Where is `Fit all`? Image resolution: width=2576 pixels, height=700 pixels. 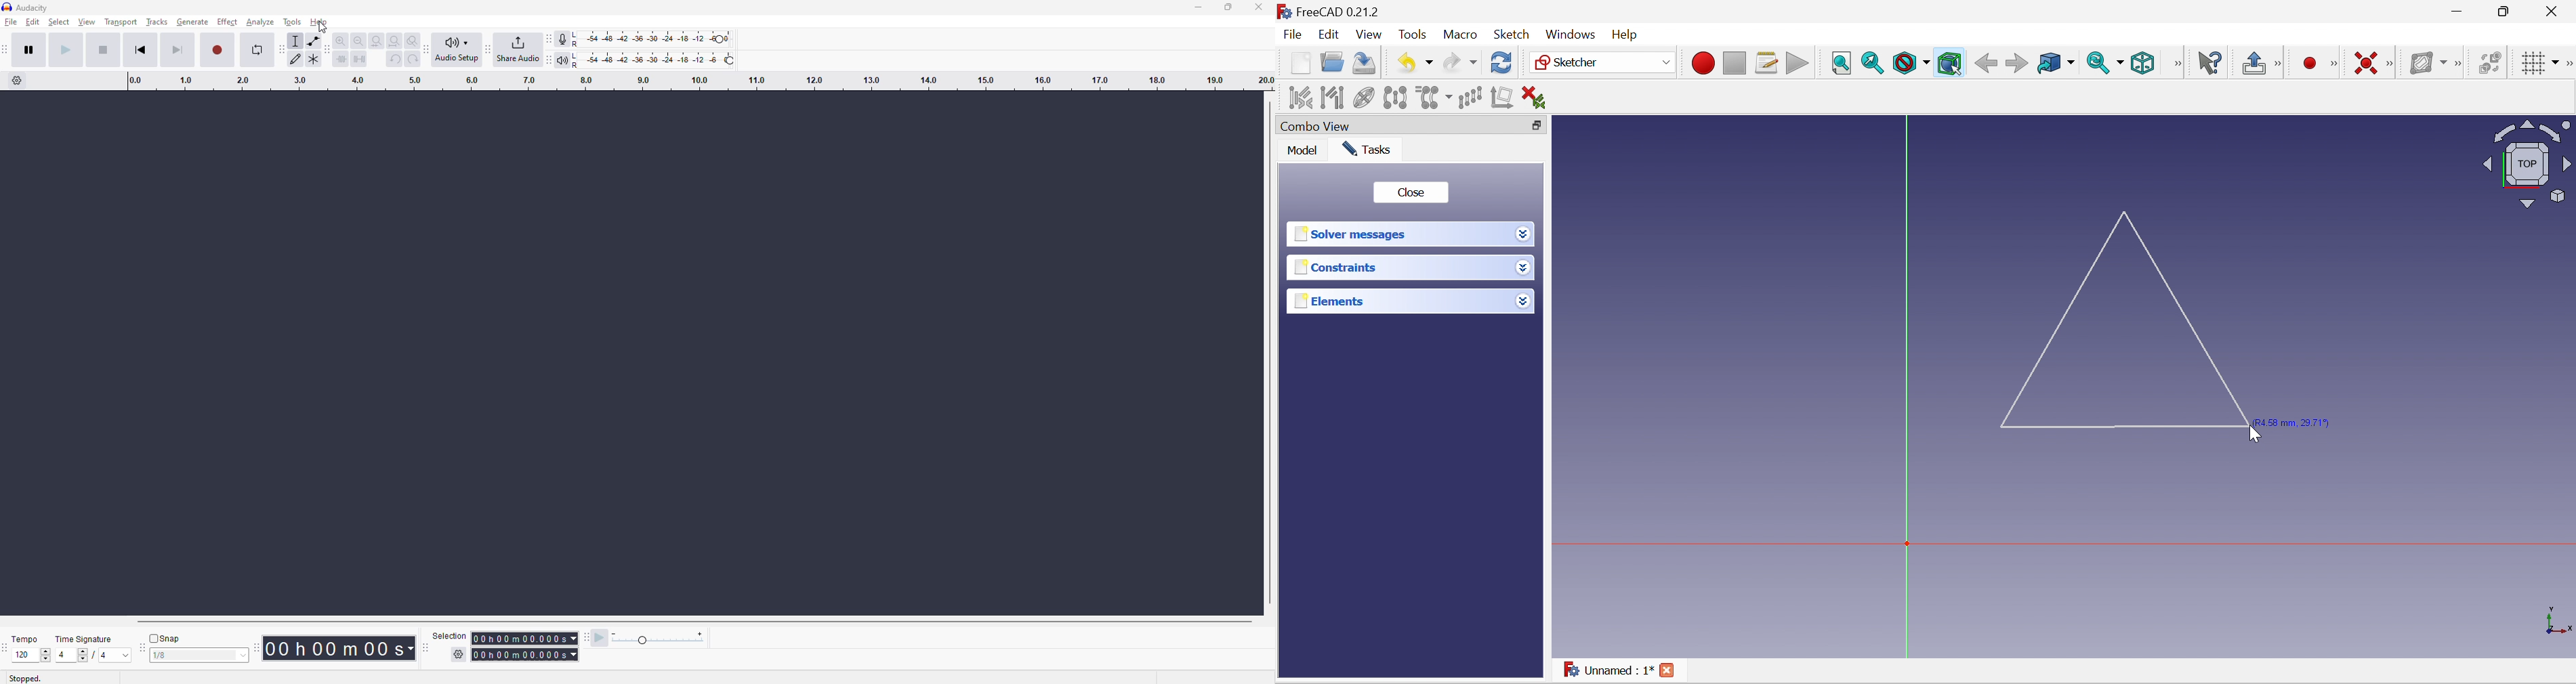 Fit all is located at coordinates (1842, 64).